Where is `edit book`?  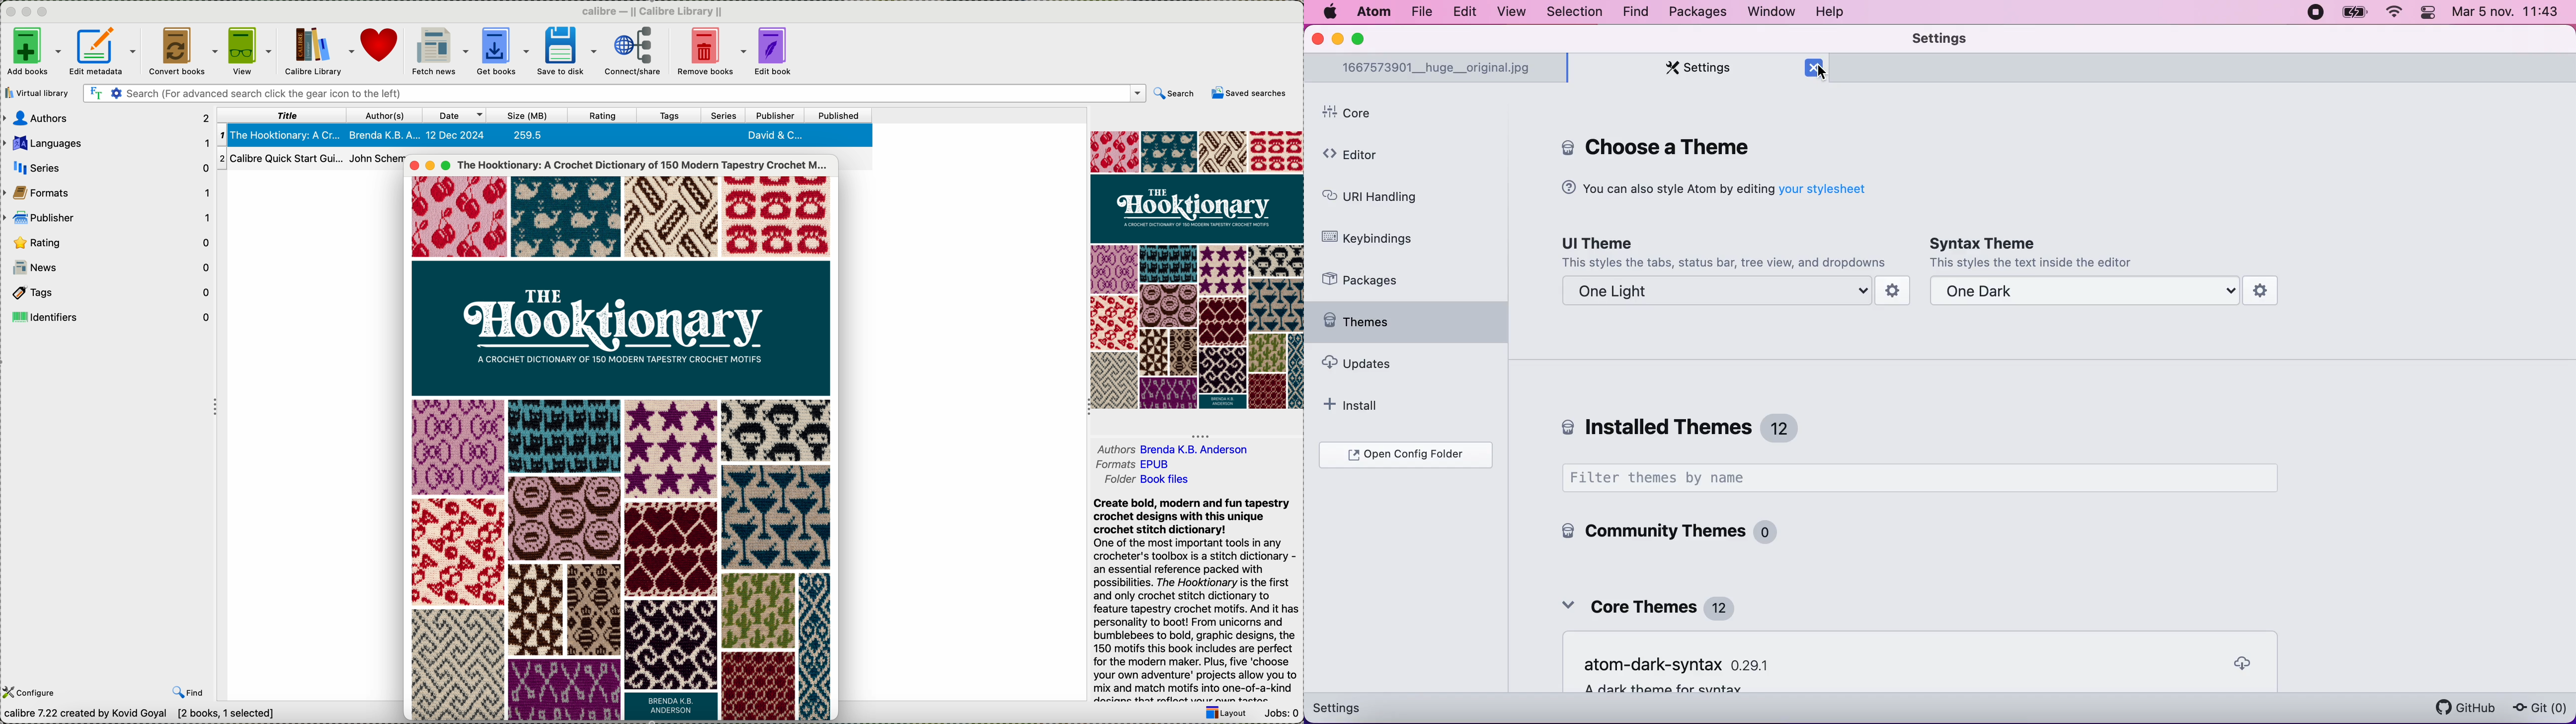 edit book is located at coordinates (774, 50).